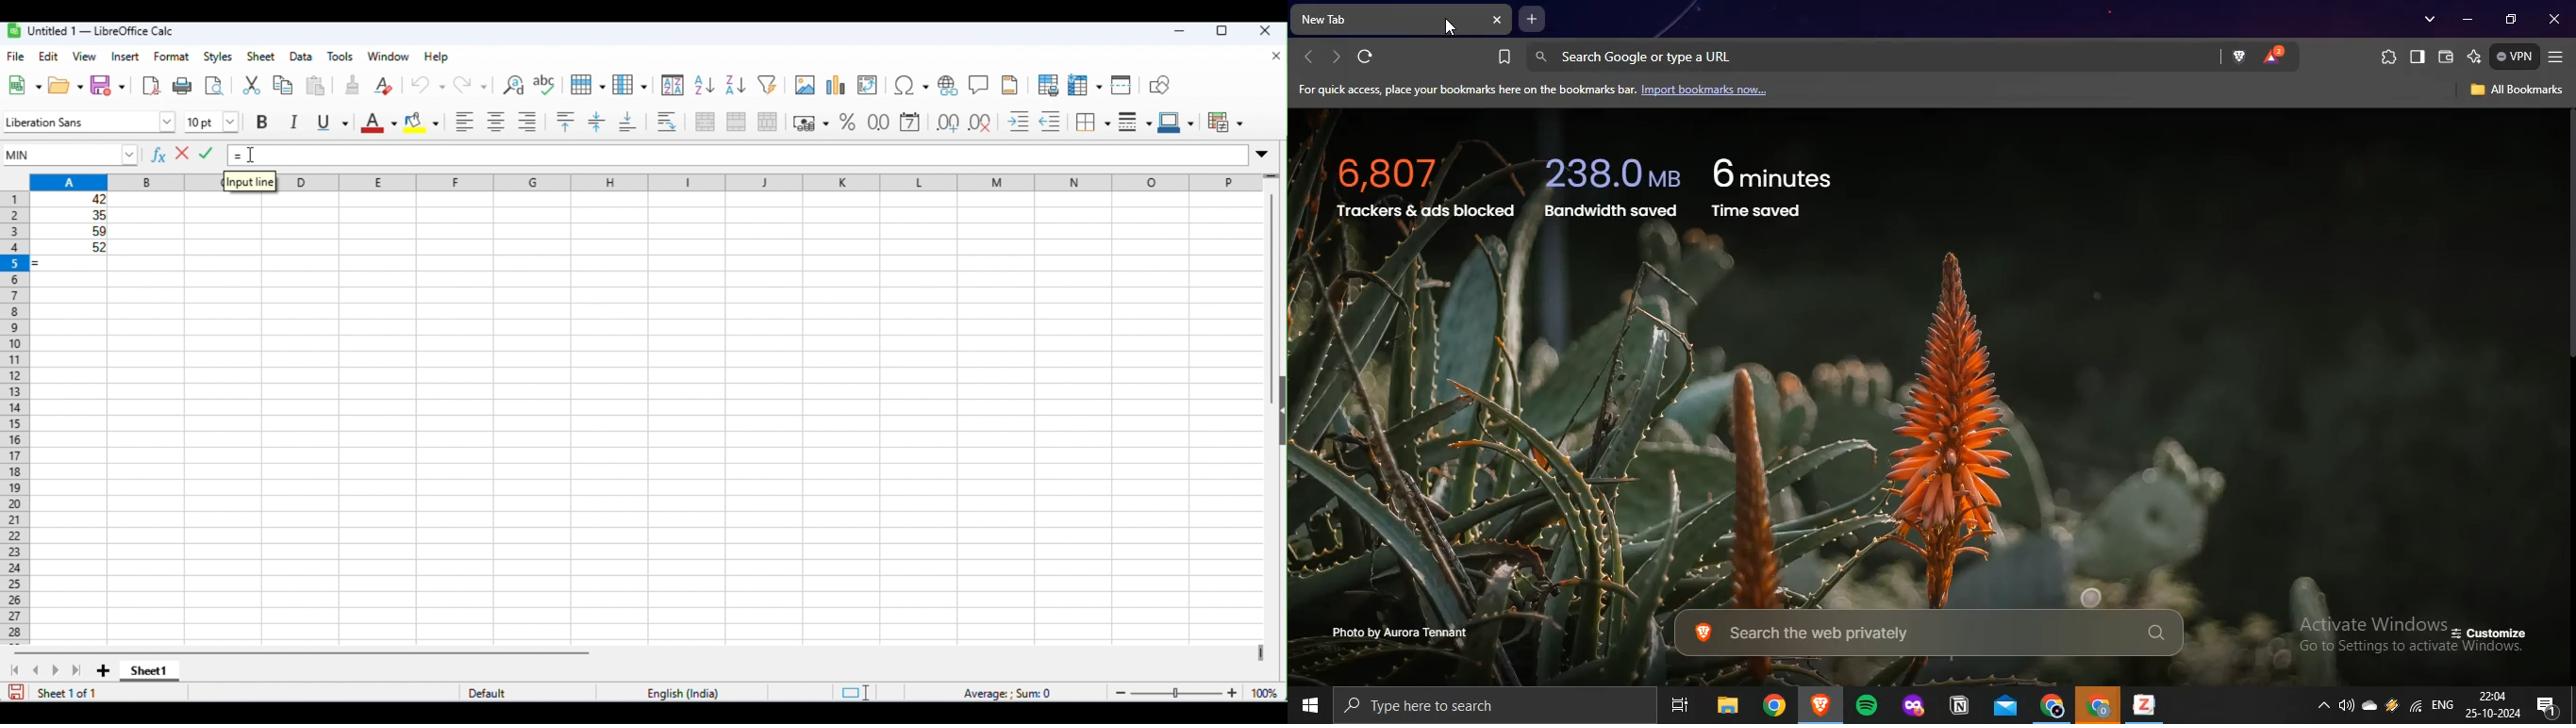 This screenshot has height=728, width=2576. What do you see at coordinates (254, 157) in the screenshot?
I see `cursor` at bounding box center [254, 157].